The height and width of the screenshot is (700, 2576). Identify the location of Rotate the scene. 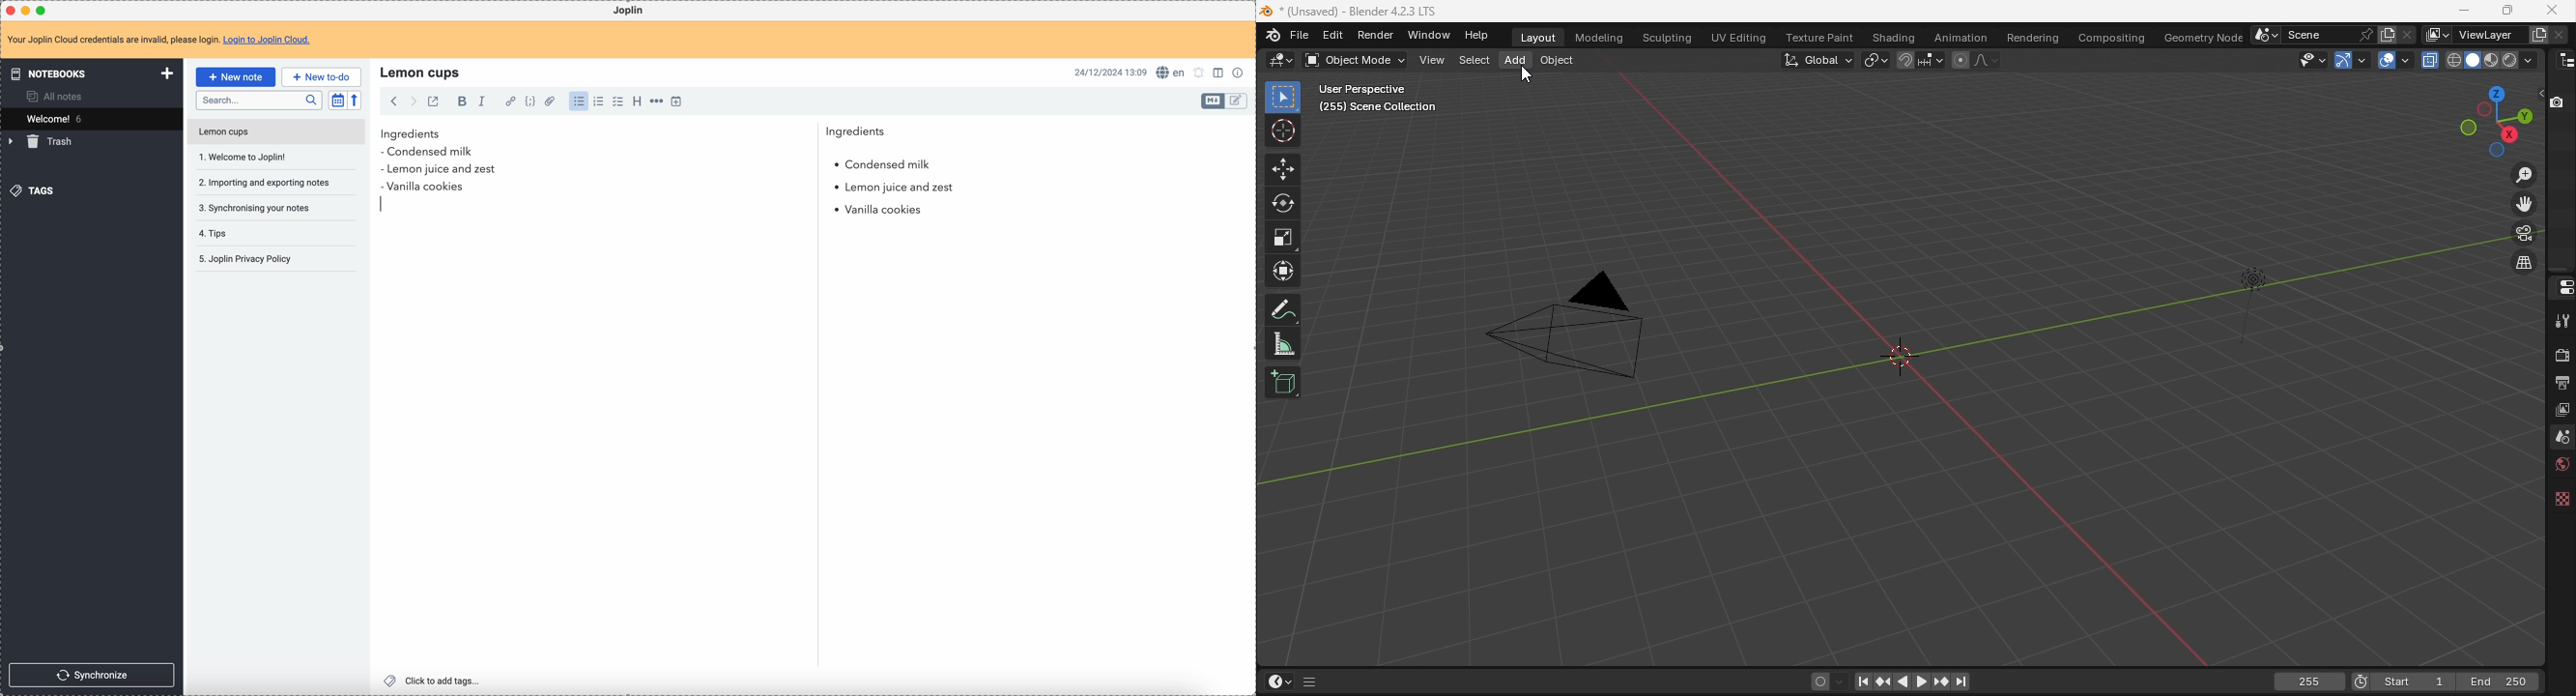
(2486, 110).